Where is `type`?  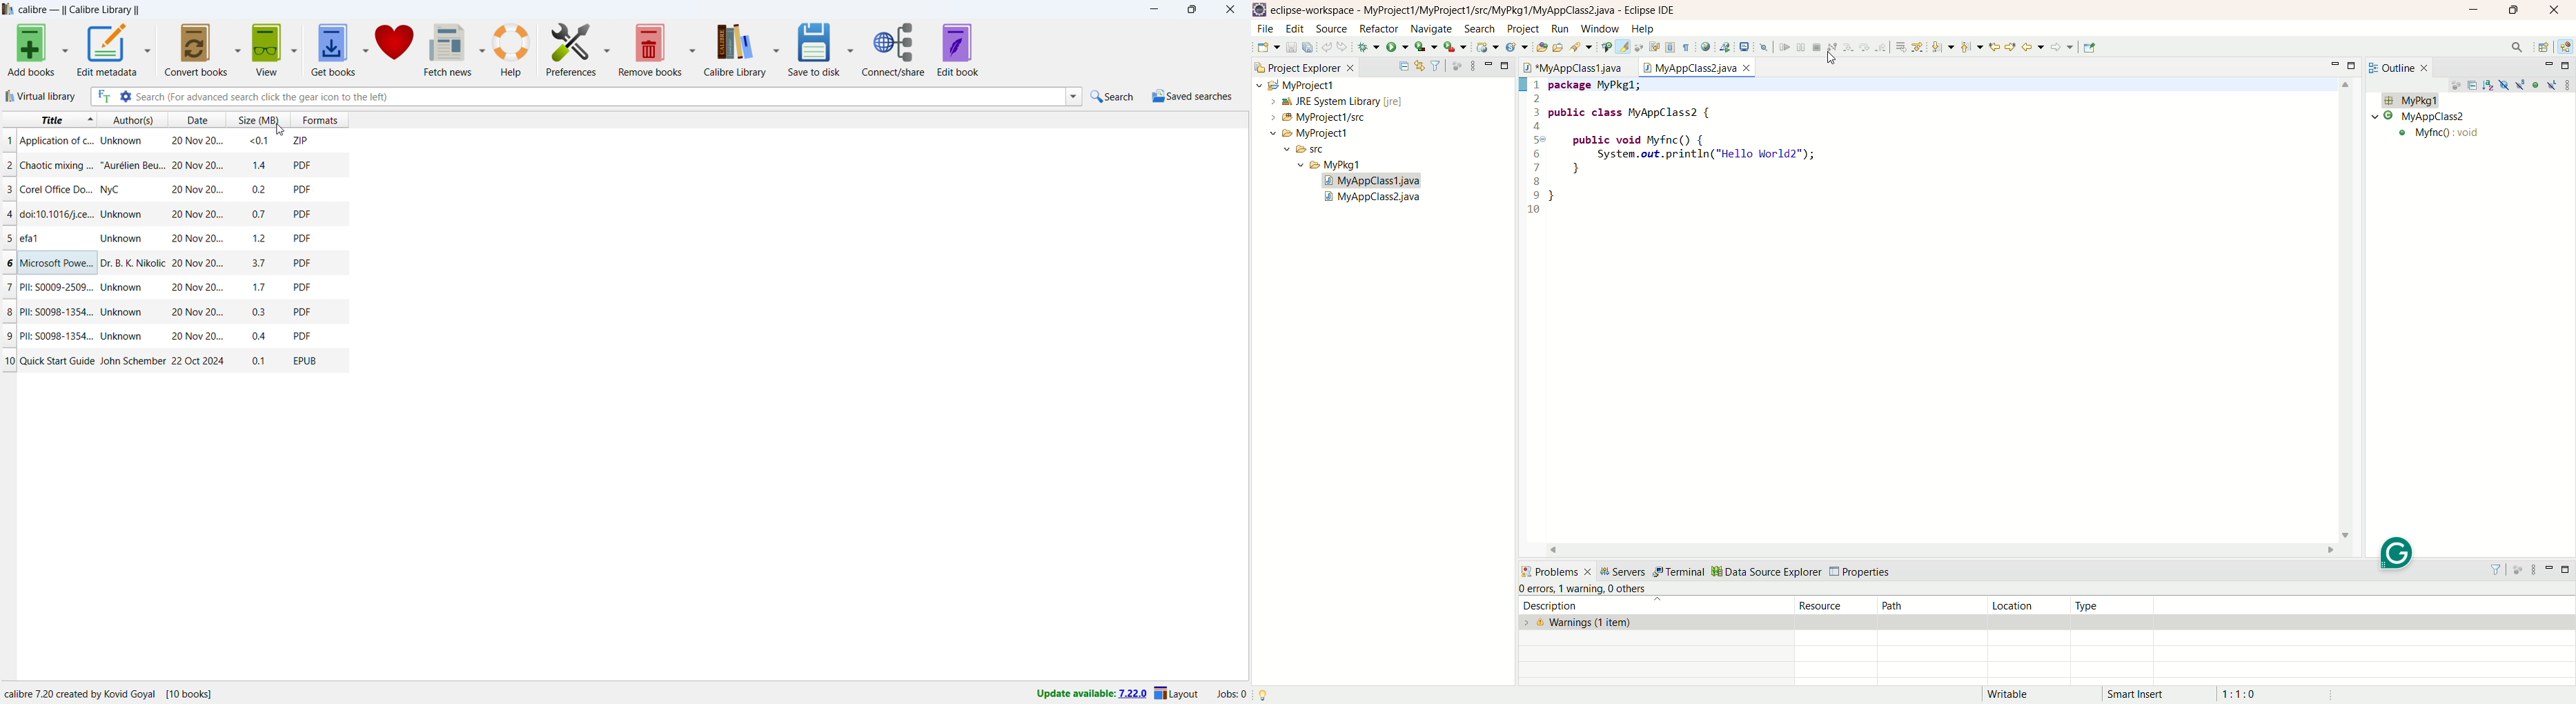 type is located at coordinates (2115, 605).